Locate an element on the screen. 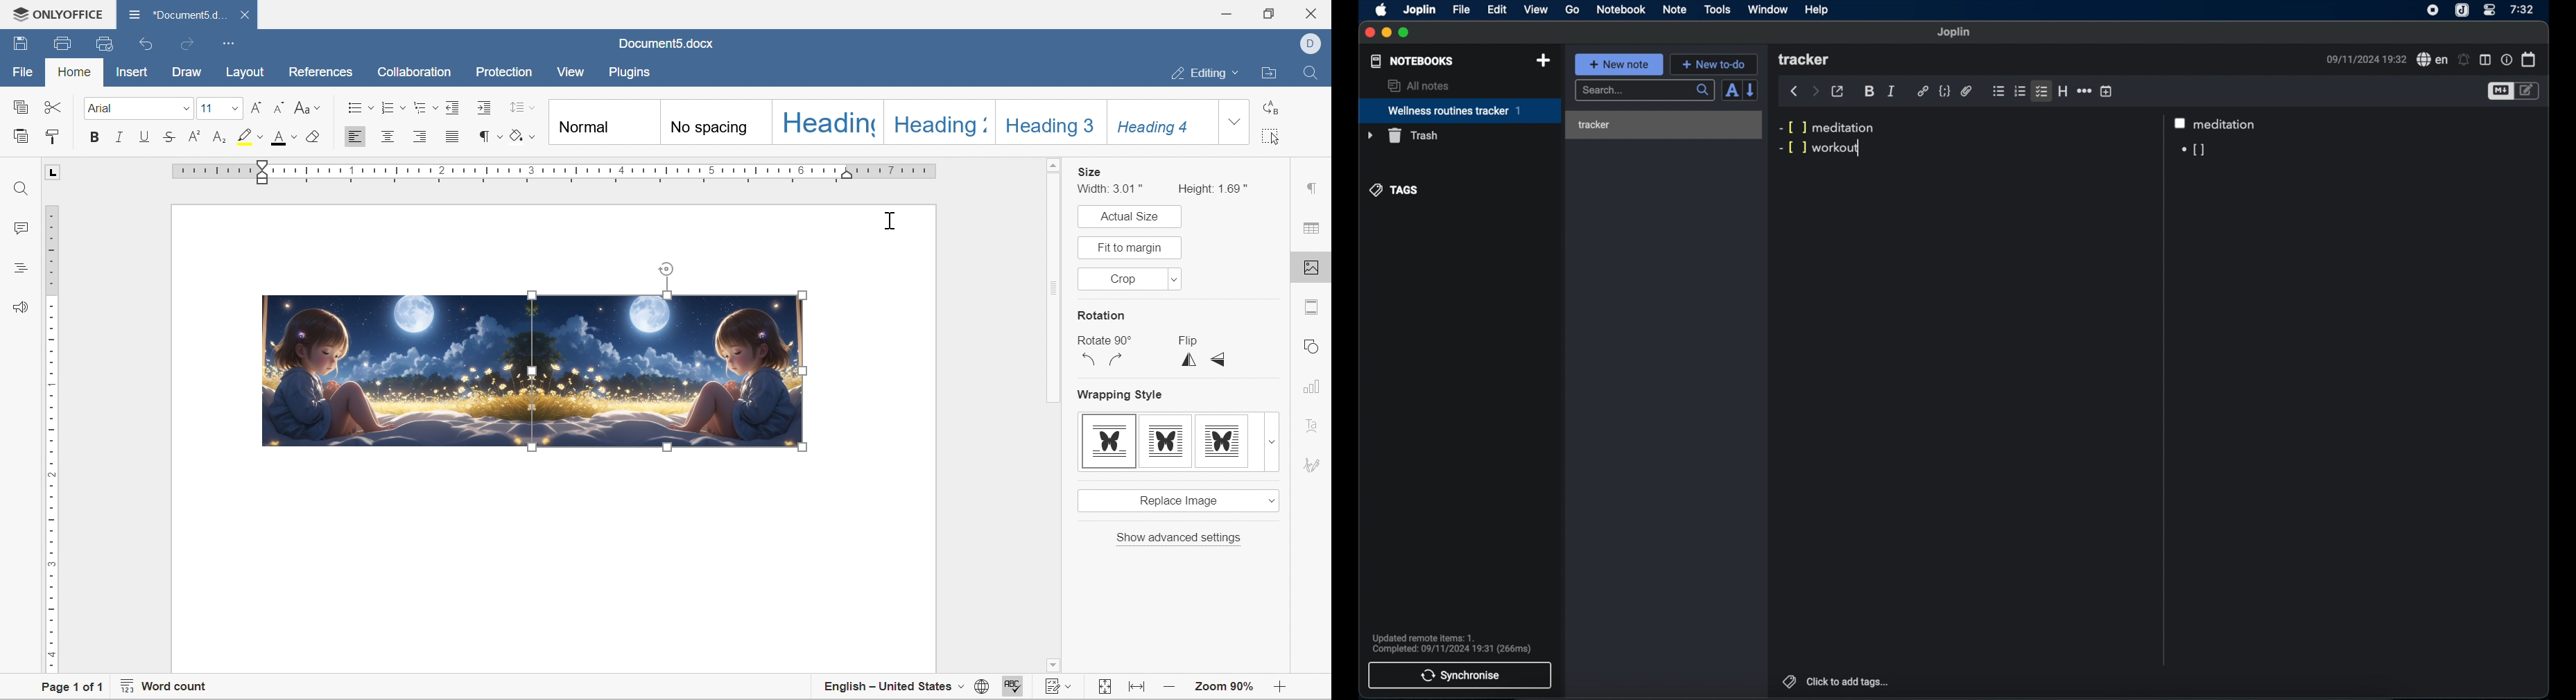 The width and height of the screenshot is (2576, 700). wellness routines tracker 1 is located at coordinates (1459, 111).